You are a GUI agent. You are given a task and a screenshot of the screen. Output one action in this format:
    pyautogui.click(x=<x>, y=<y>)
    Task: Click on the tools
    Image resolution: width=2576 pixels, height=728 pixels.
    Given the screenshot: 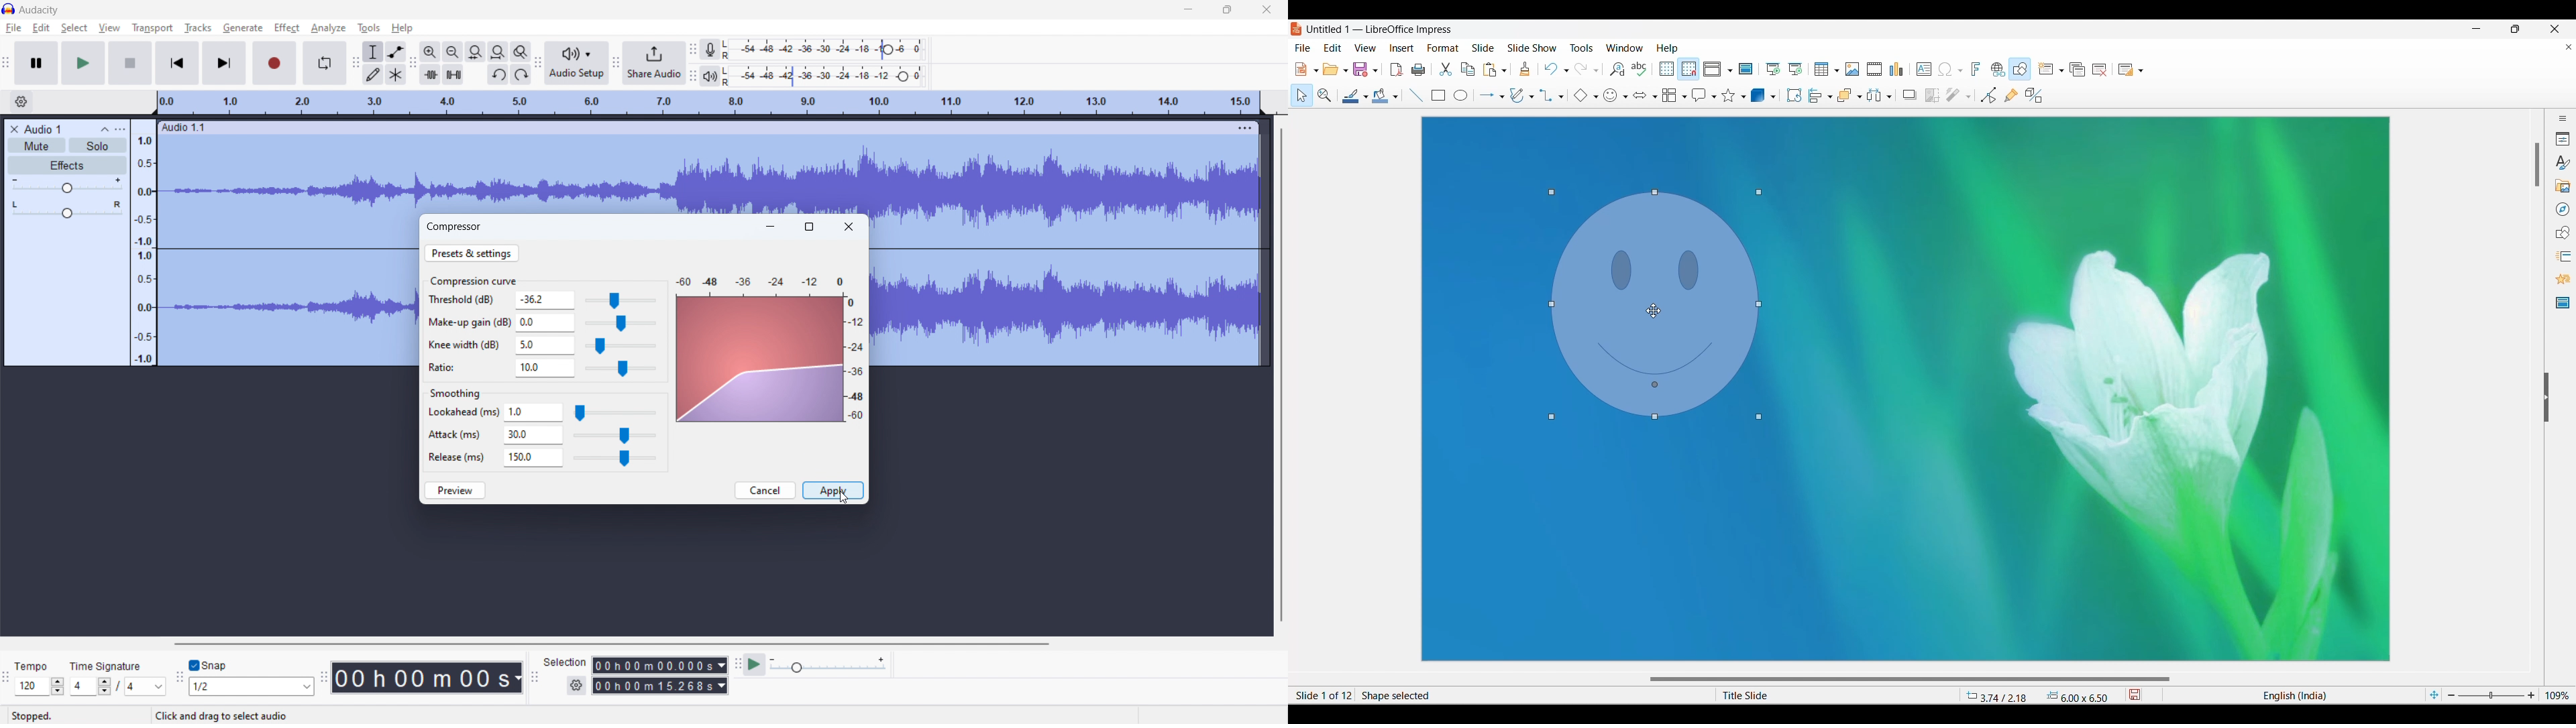 What is the action you would take?
    pyautogui.click(x=369, y=28)
    